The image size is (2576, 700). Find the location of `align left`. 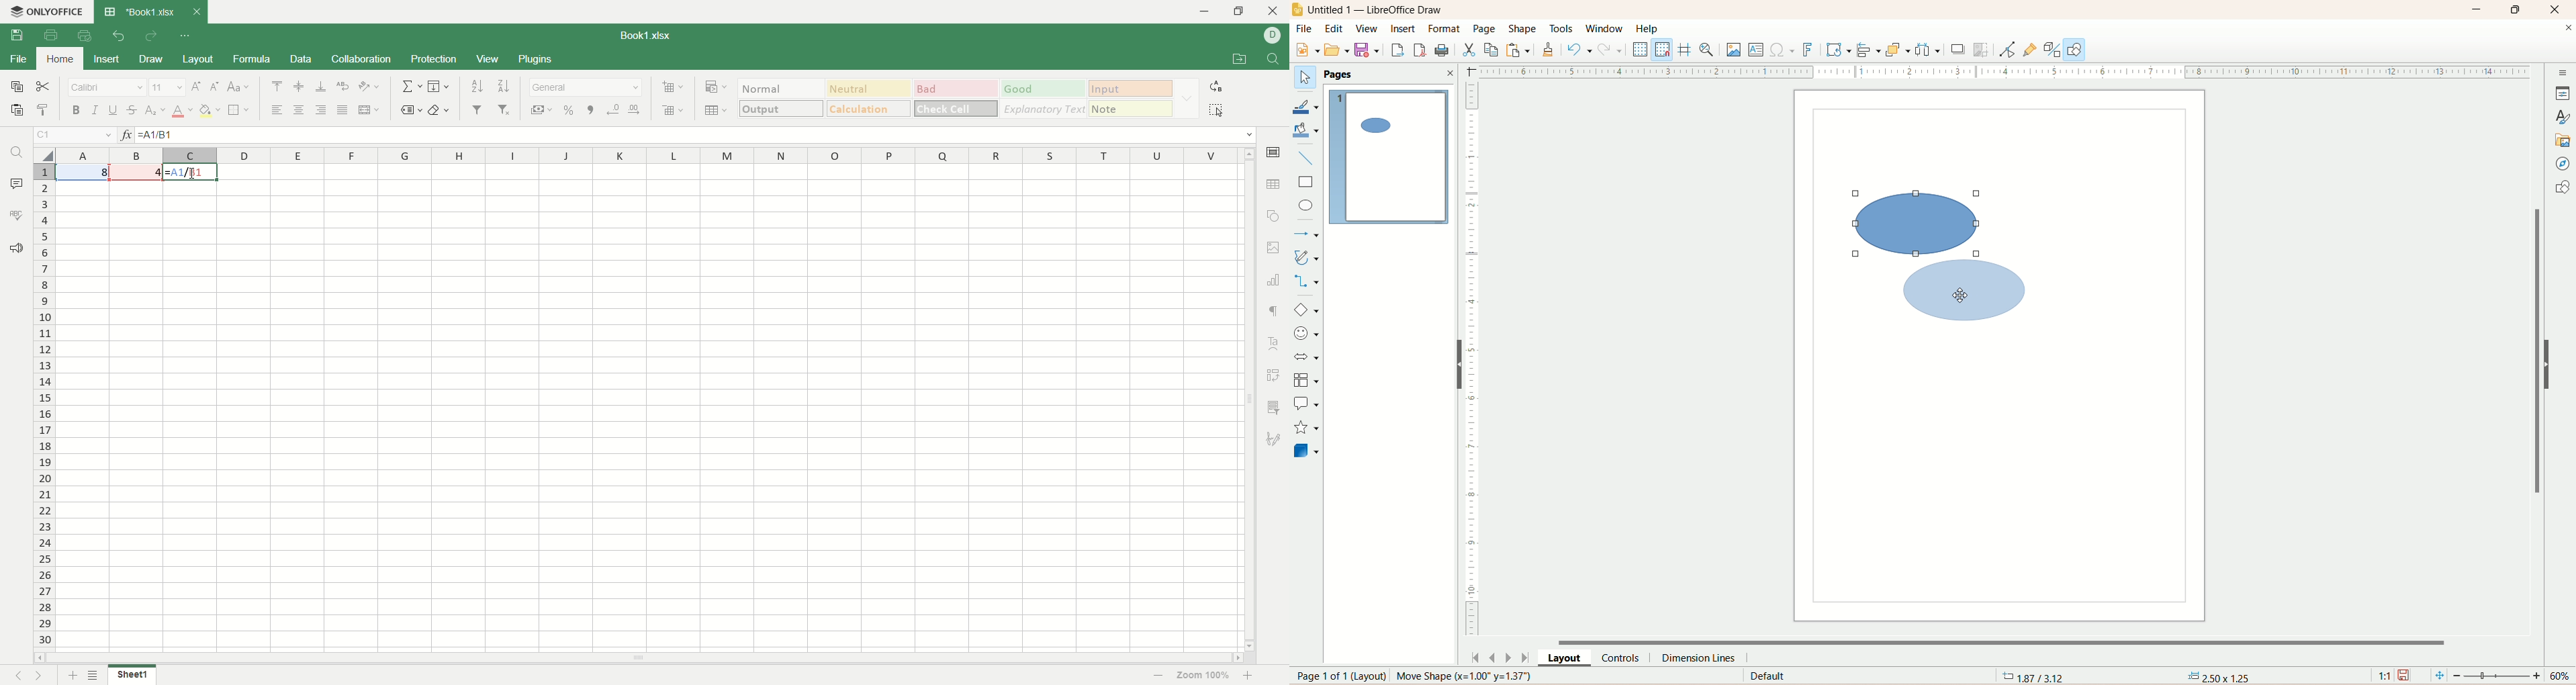

align left is located at coordinates (278, 109).